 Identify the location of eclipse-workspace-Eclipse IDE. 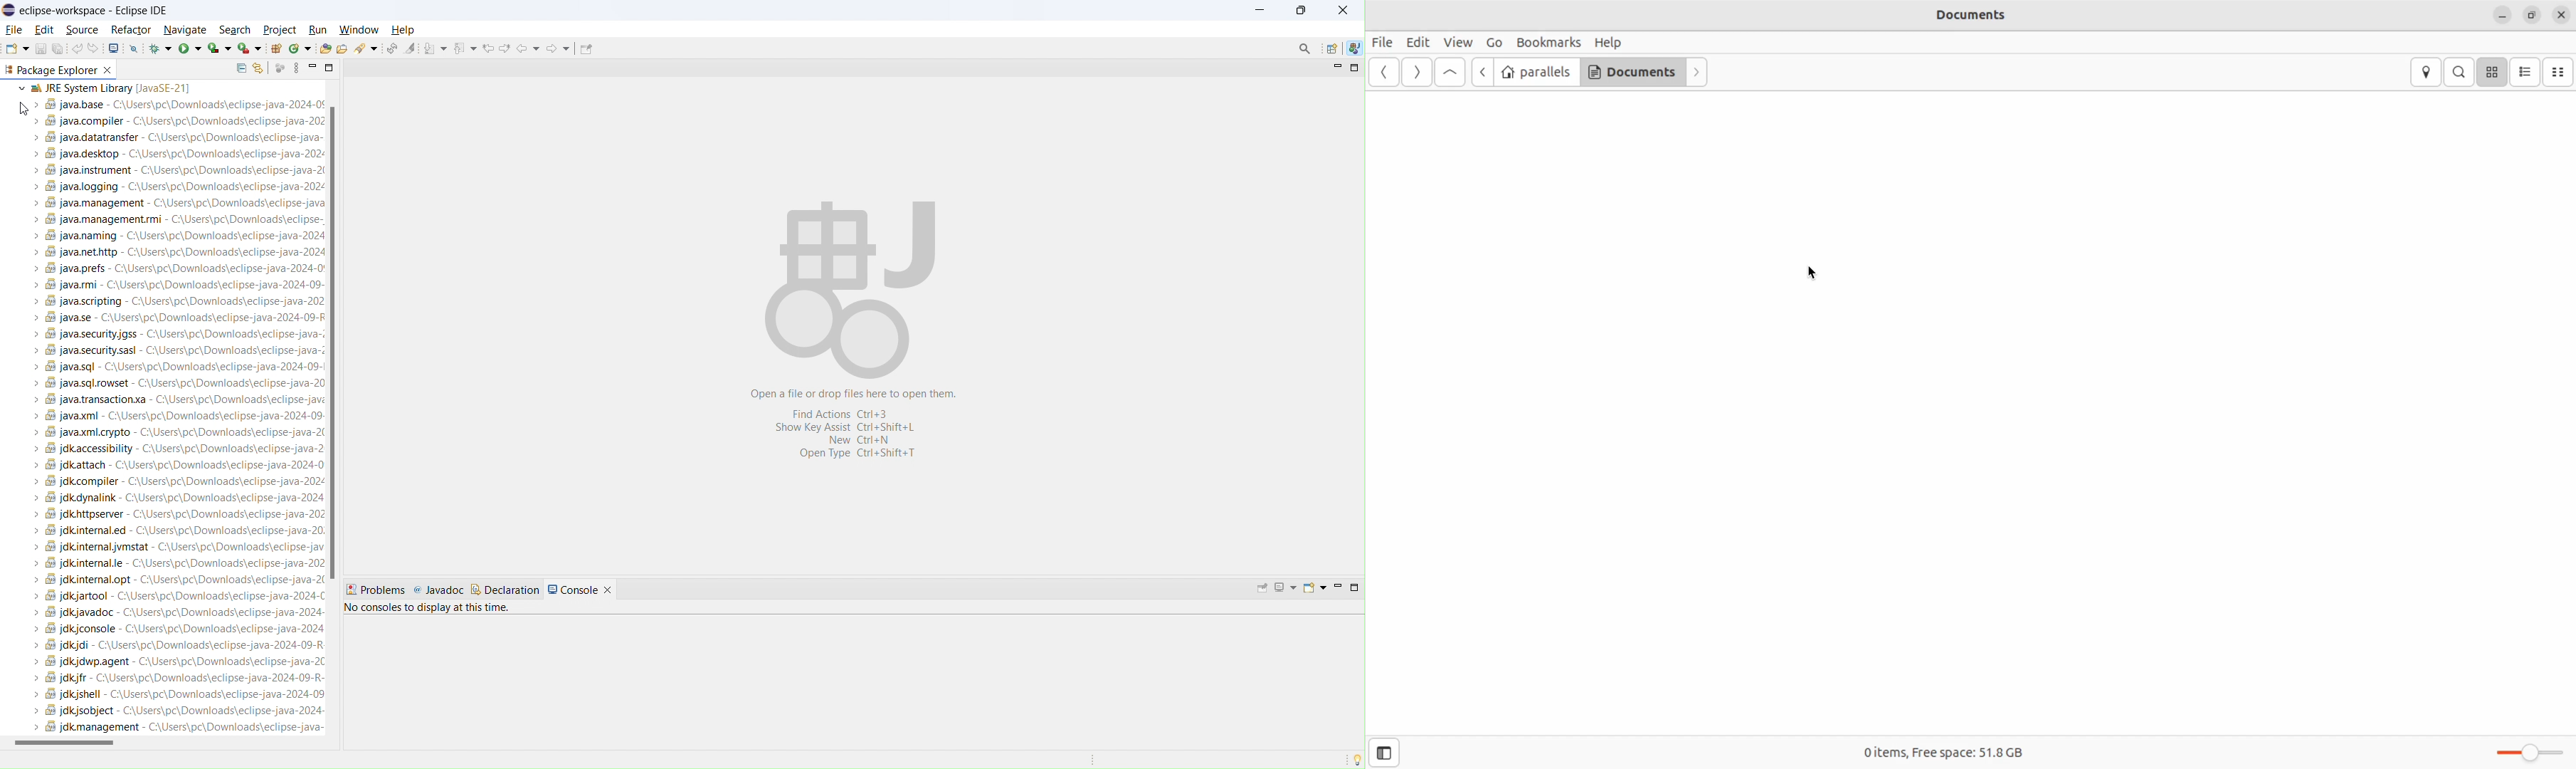
(93, 9).